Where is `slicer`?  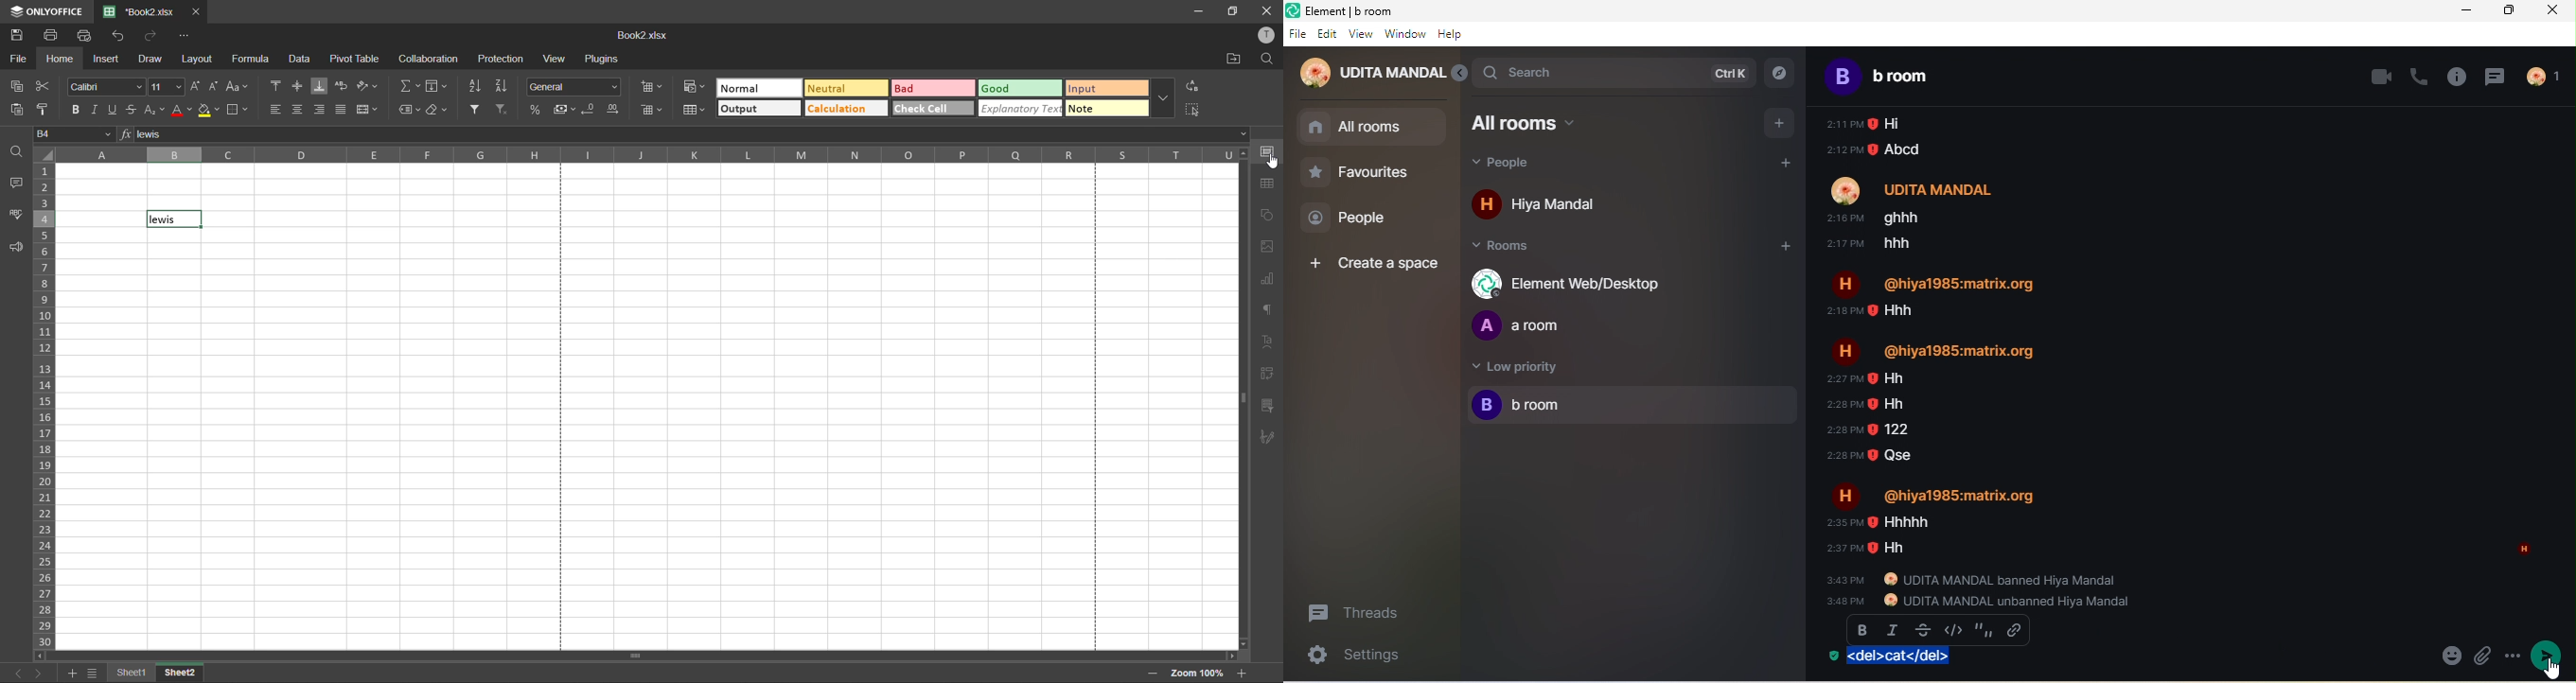
slicer is located at coordinates (1270, 408).